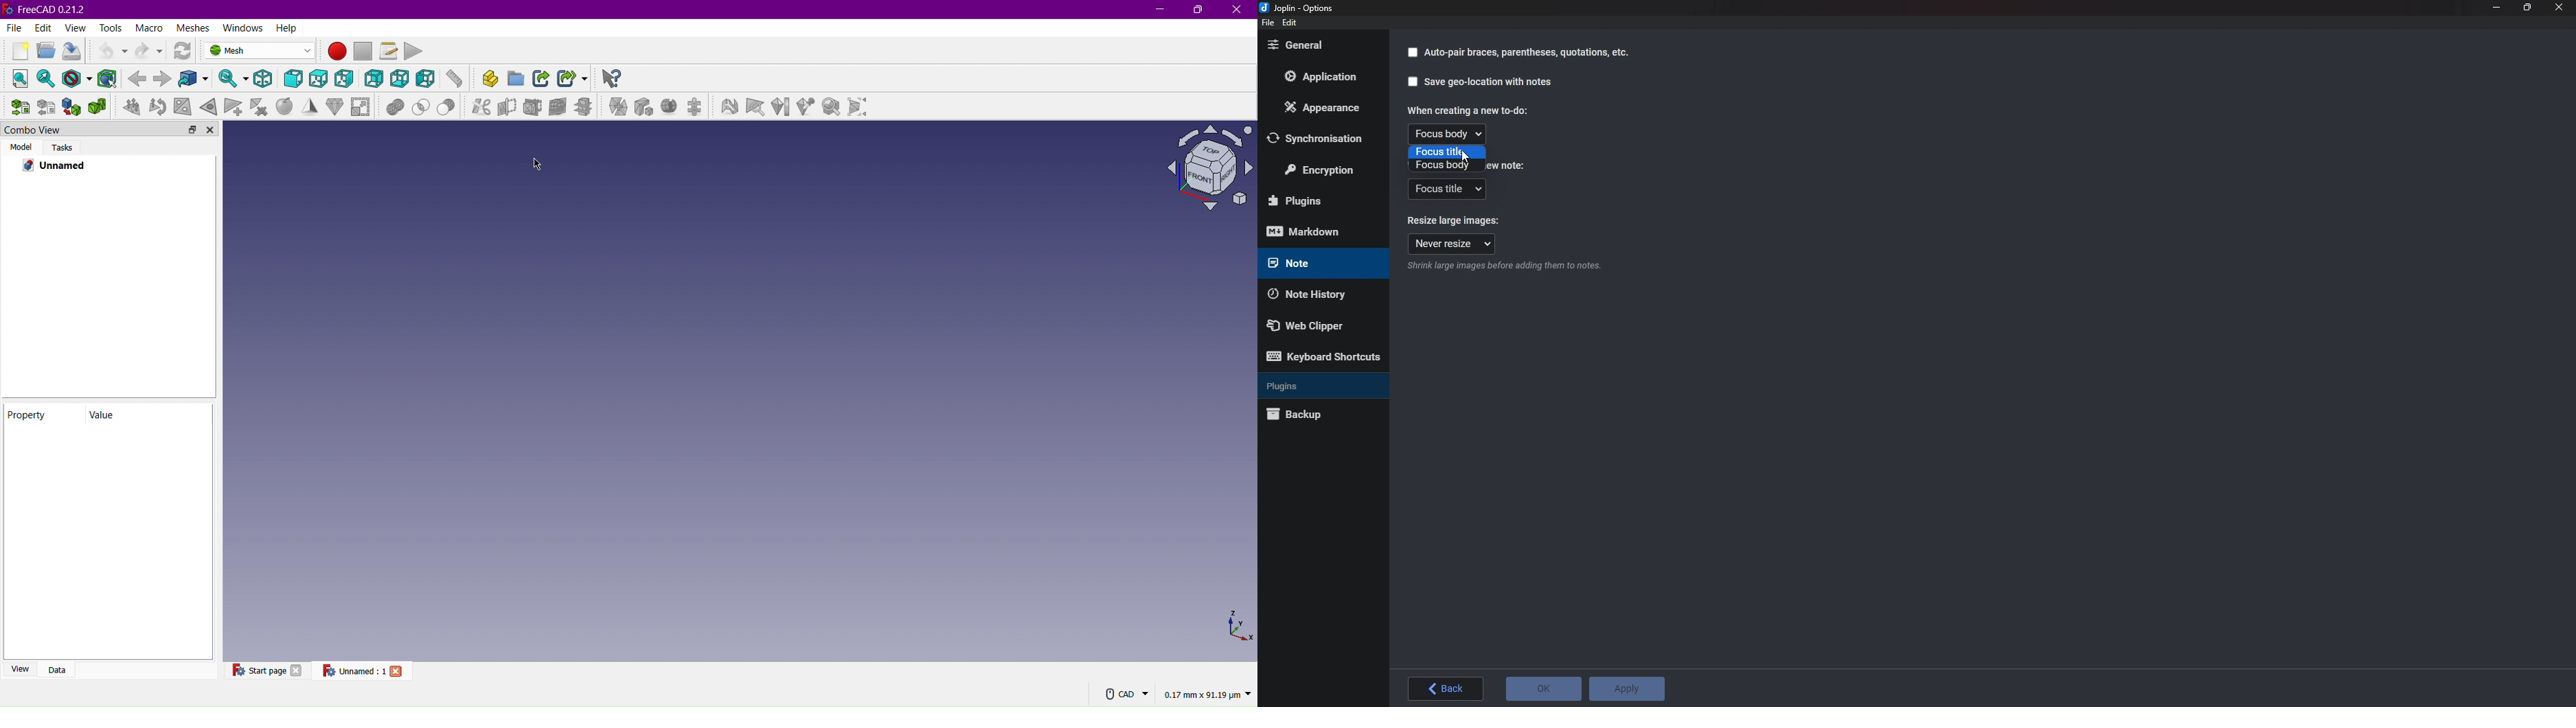 This screenshot has width=2576, height=728. Describe the element at coordinates (333, 107) in the screenshot. I see `Decimation` at that location.